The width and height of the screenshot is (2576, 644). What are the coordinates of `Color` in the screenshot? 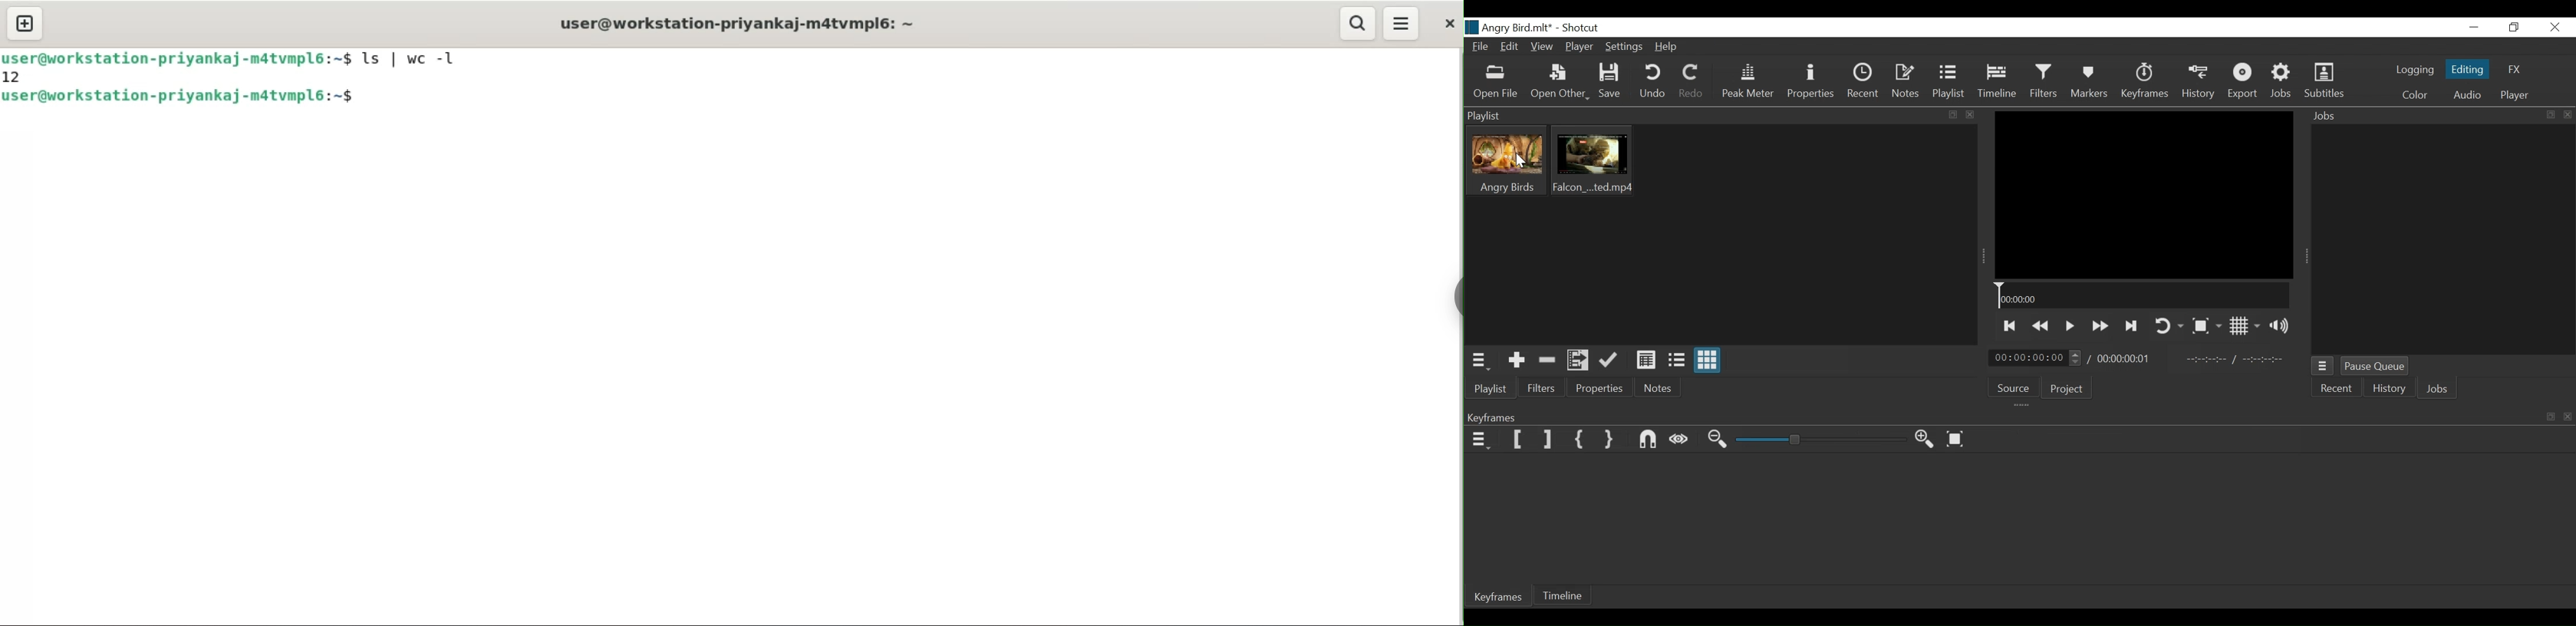 It's located at (2415, 95).